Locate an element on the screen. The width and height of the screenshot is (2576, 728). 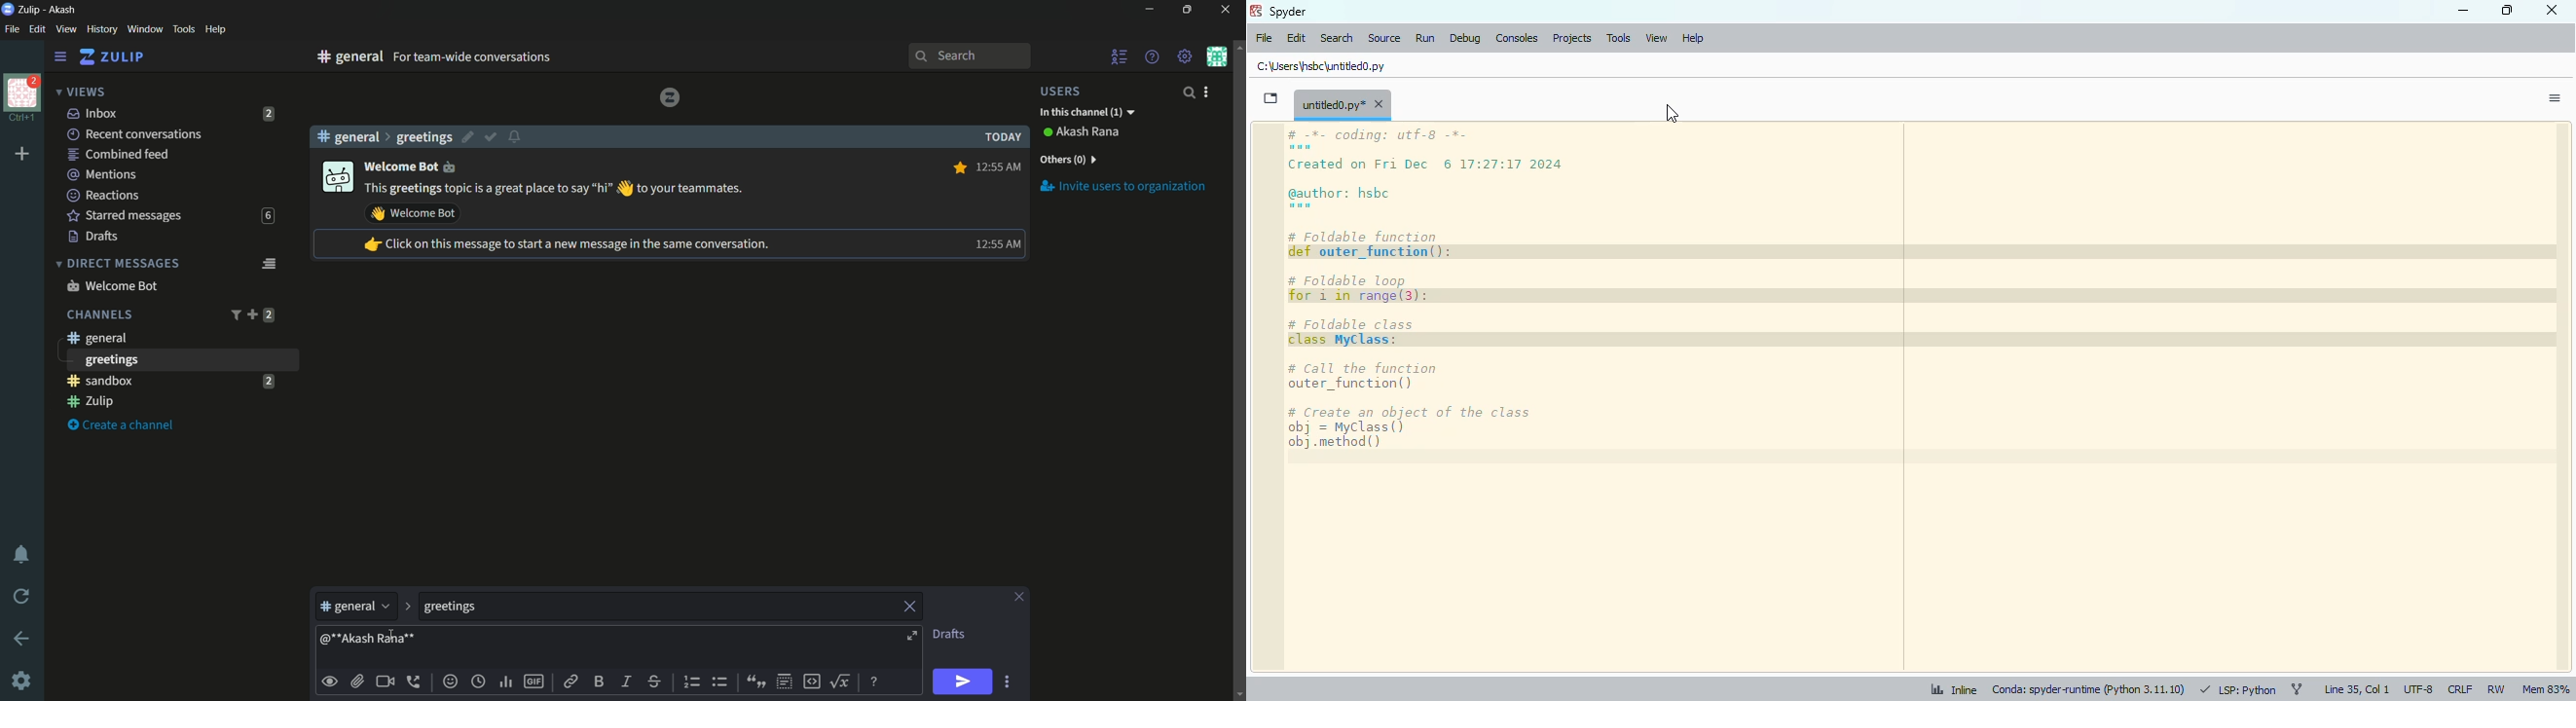
maximize is located at coordinates (2509, 10).